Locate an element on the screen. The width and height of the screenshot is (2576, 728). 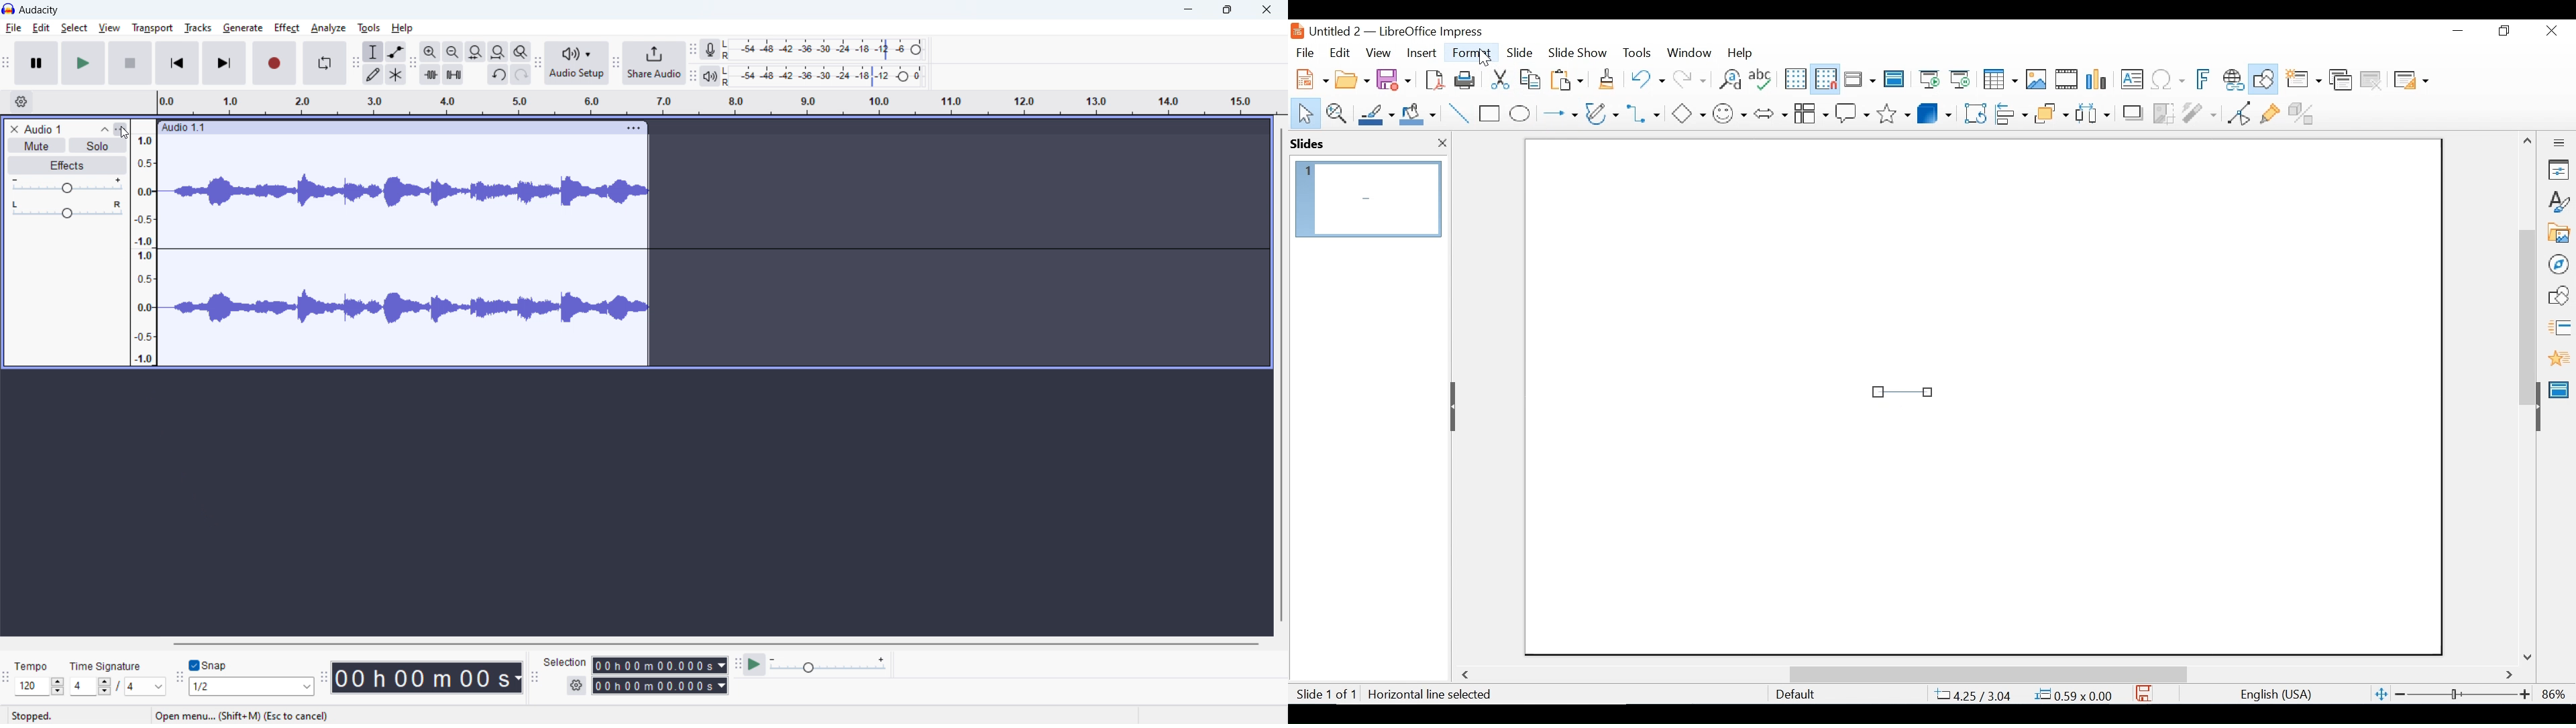
skip to start is located at coordinates (176, 62).